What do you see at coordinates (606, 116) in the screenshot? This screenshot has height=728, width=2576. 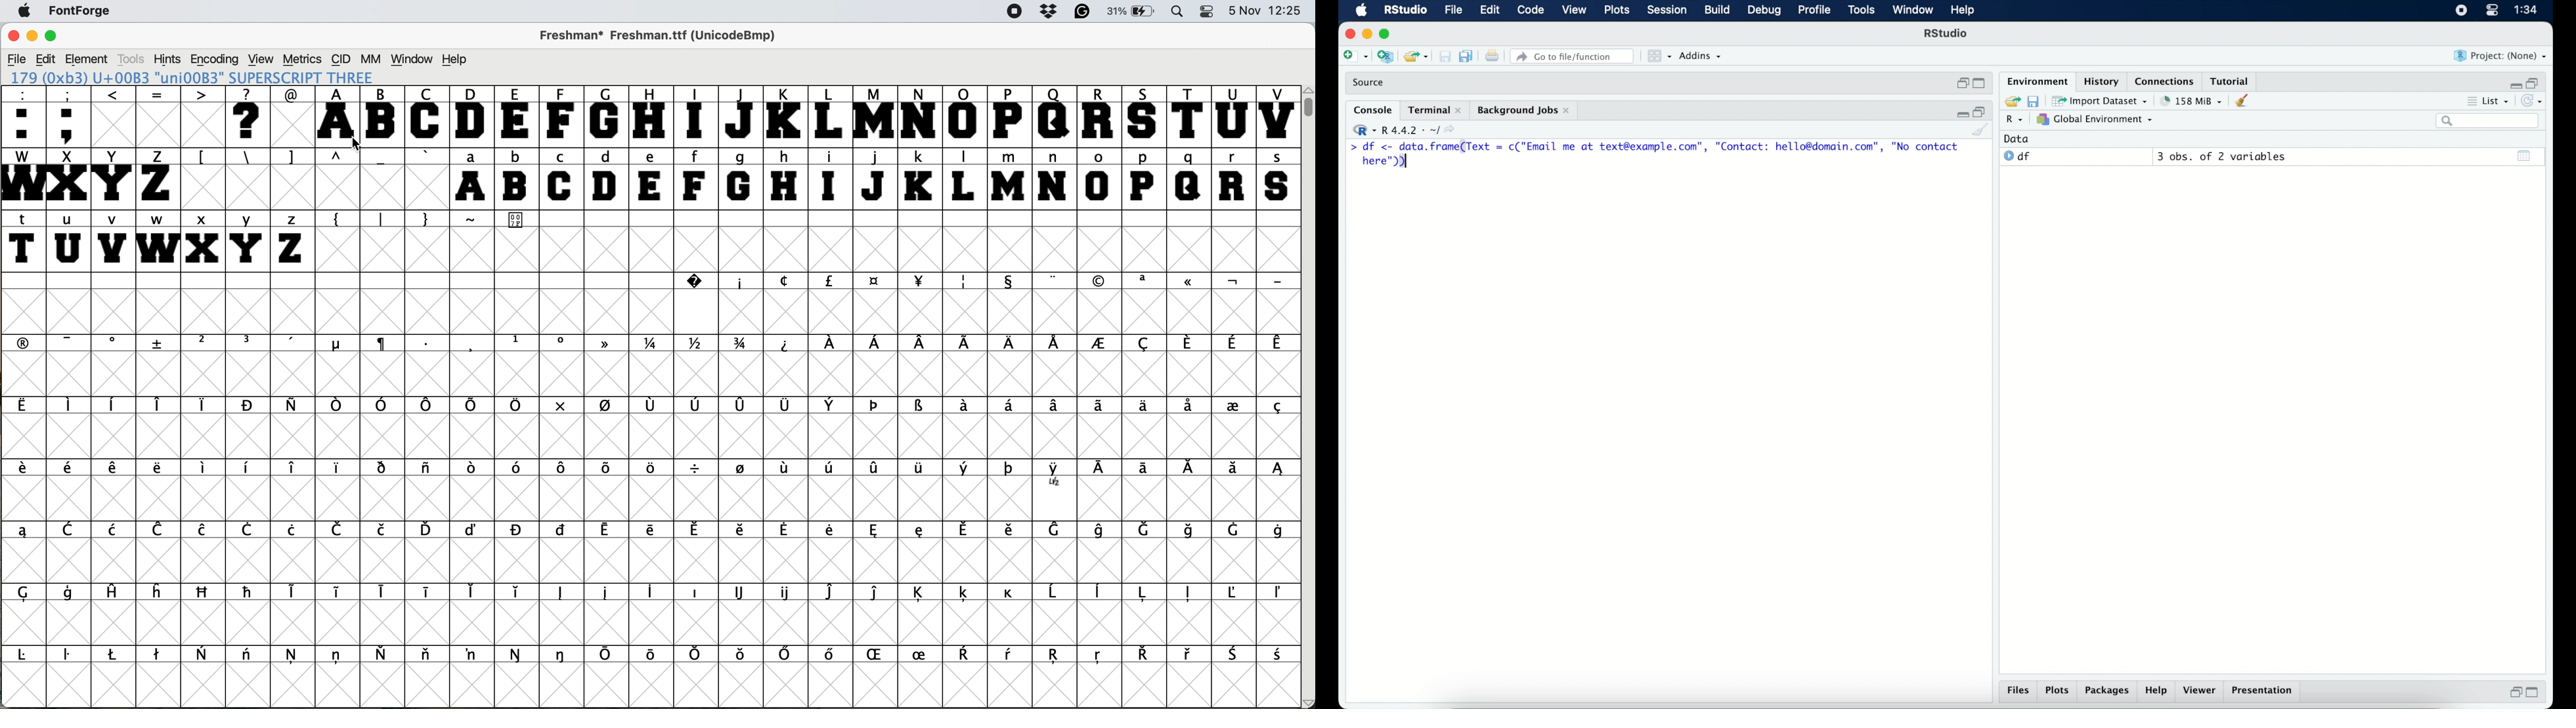 I see `G` at bounding box center [606, 116].